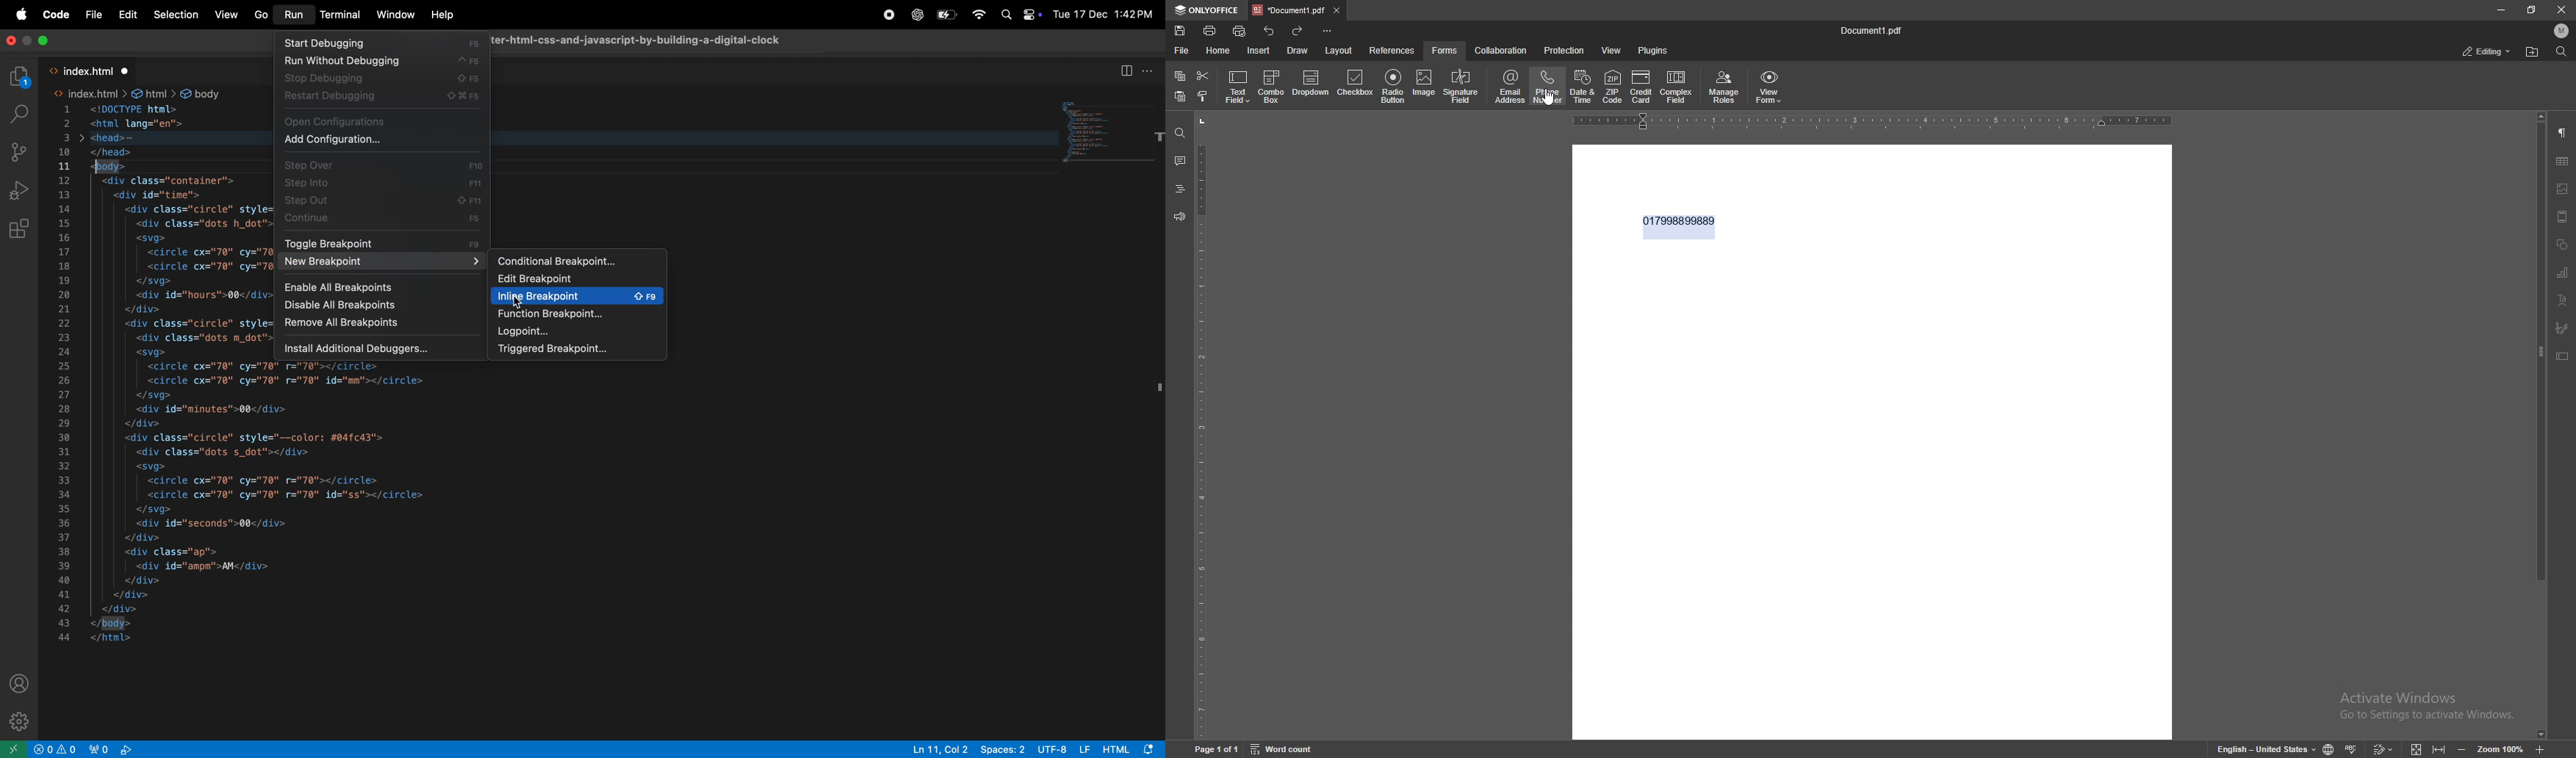  I want to click on Utf -8, so click(1066, 749).